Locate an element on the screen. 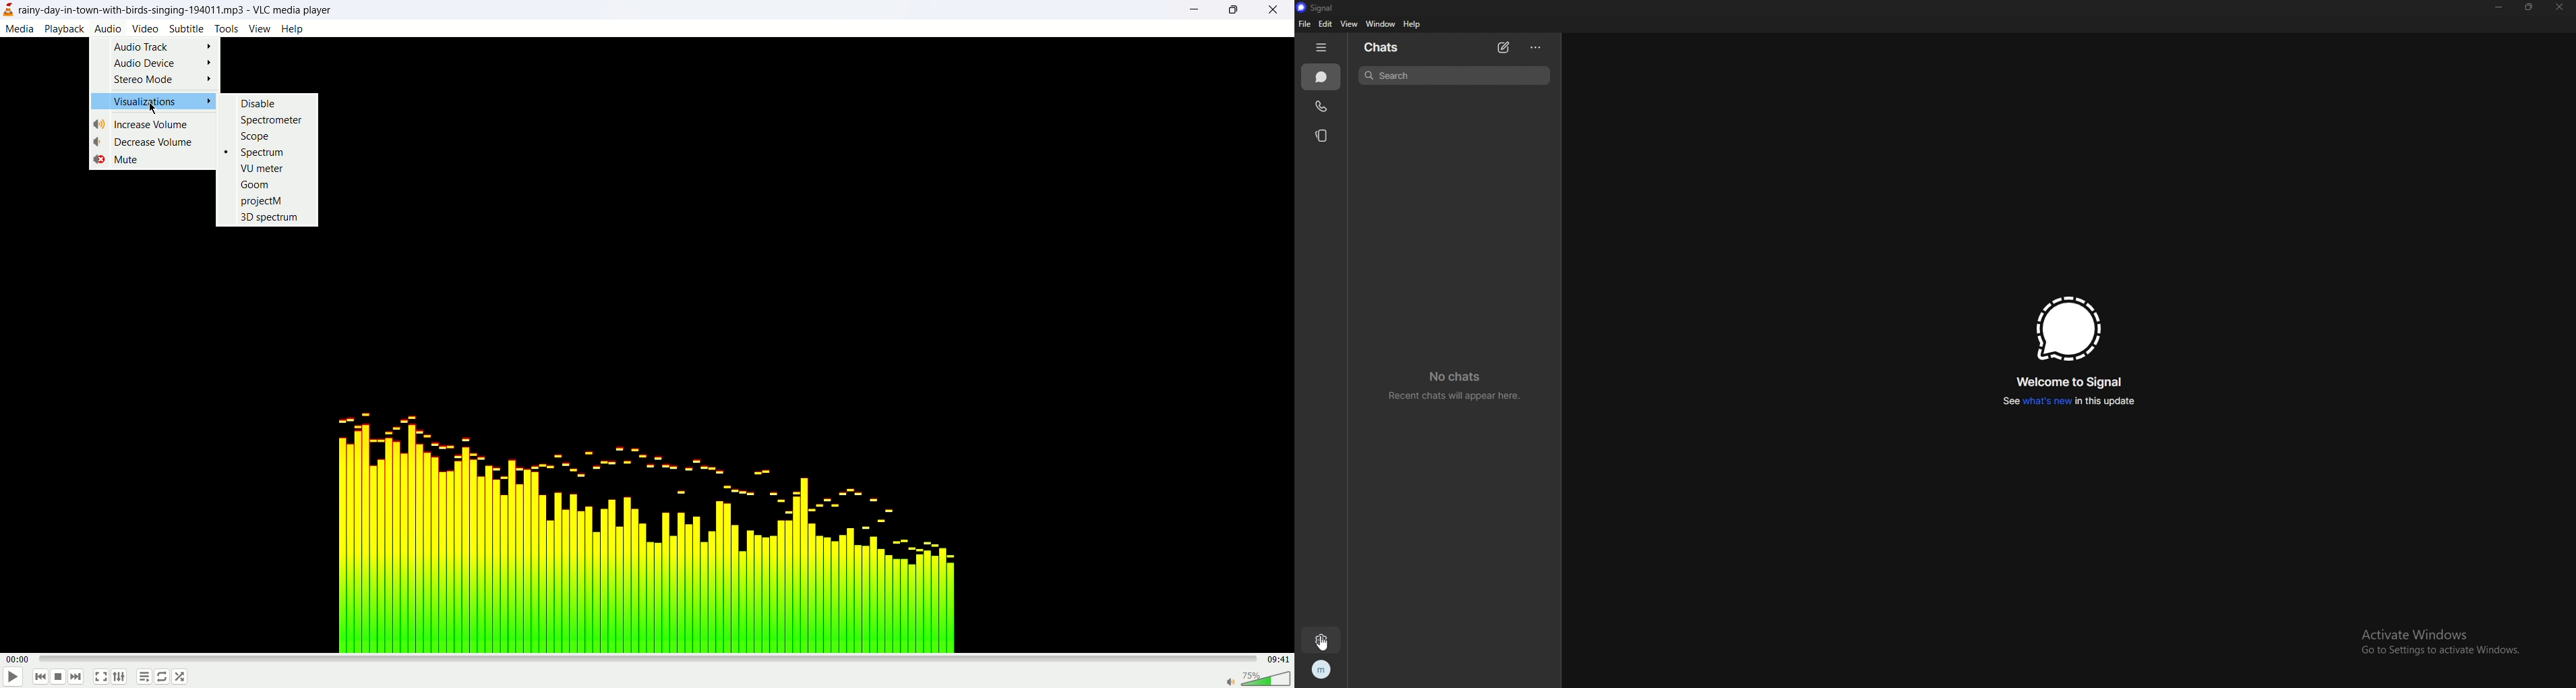 The image size is (2576, 700). chats is located at coordinates (1385, 47).